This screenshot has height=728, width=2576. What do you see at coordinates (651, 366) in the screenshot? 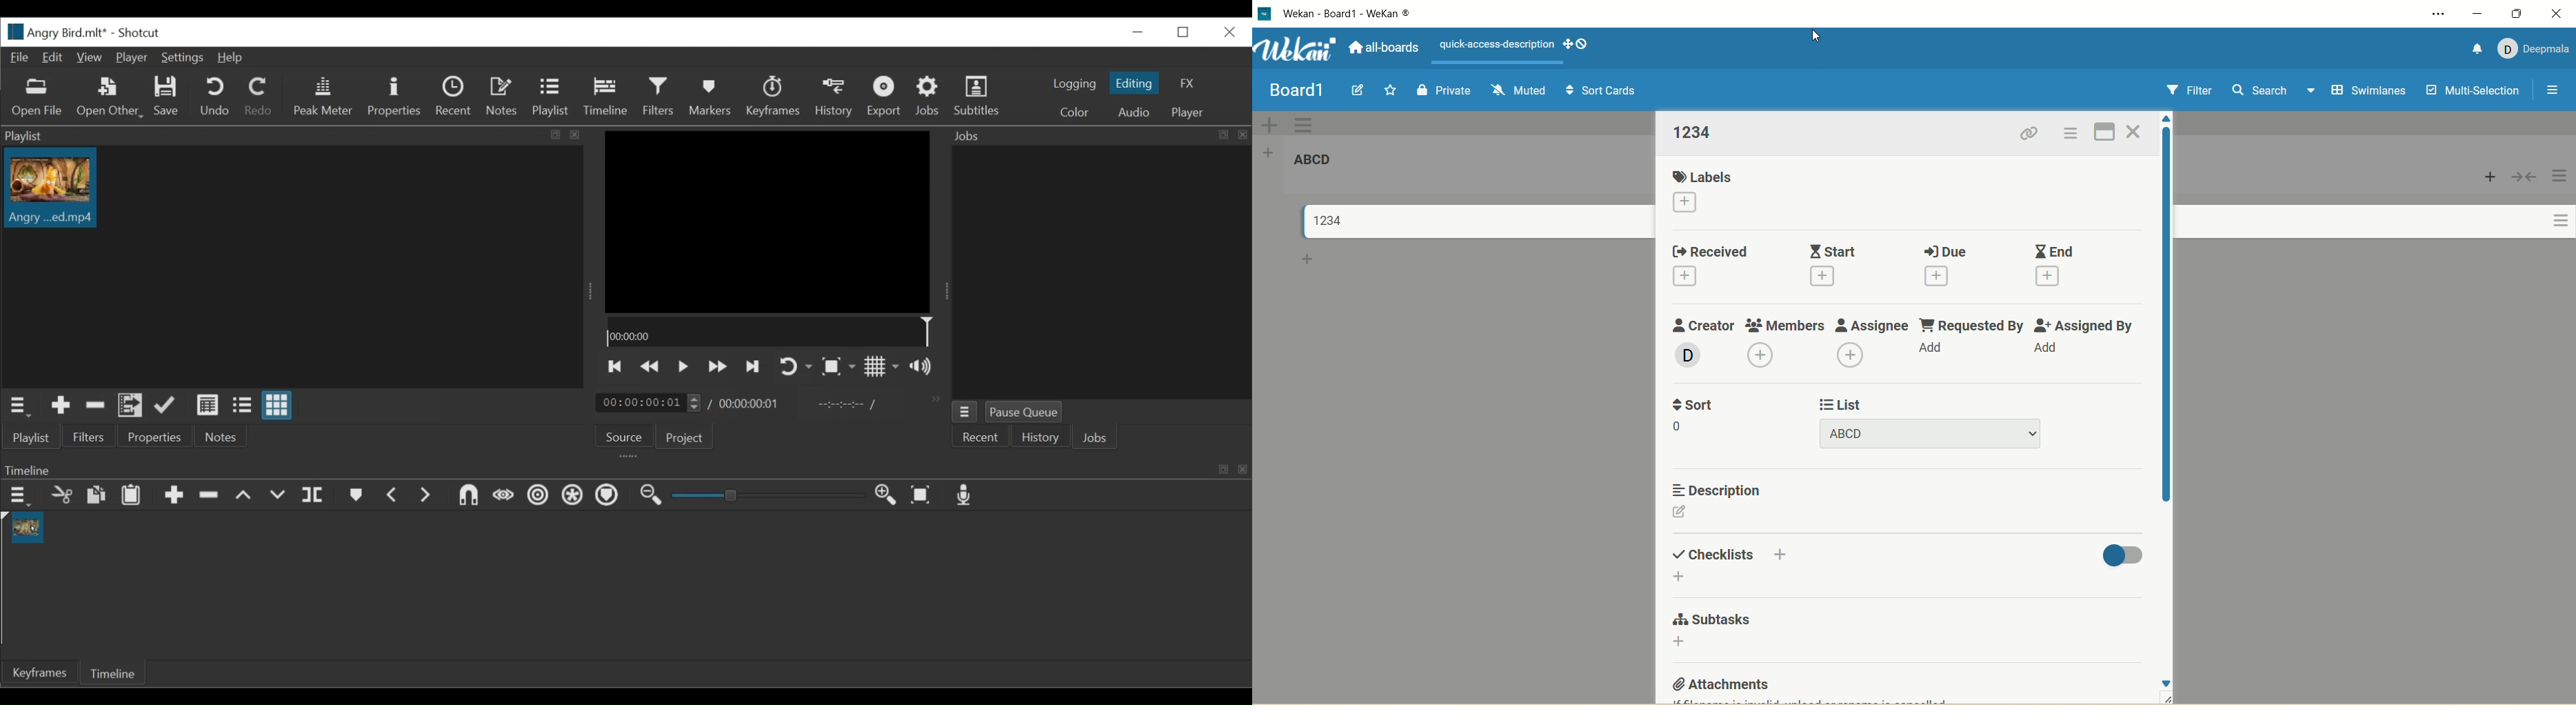
I see `Play backward quickly` at bounding box center [651, 366].